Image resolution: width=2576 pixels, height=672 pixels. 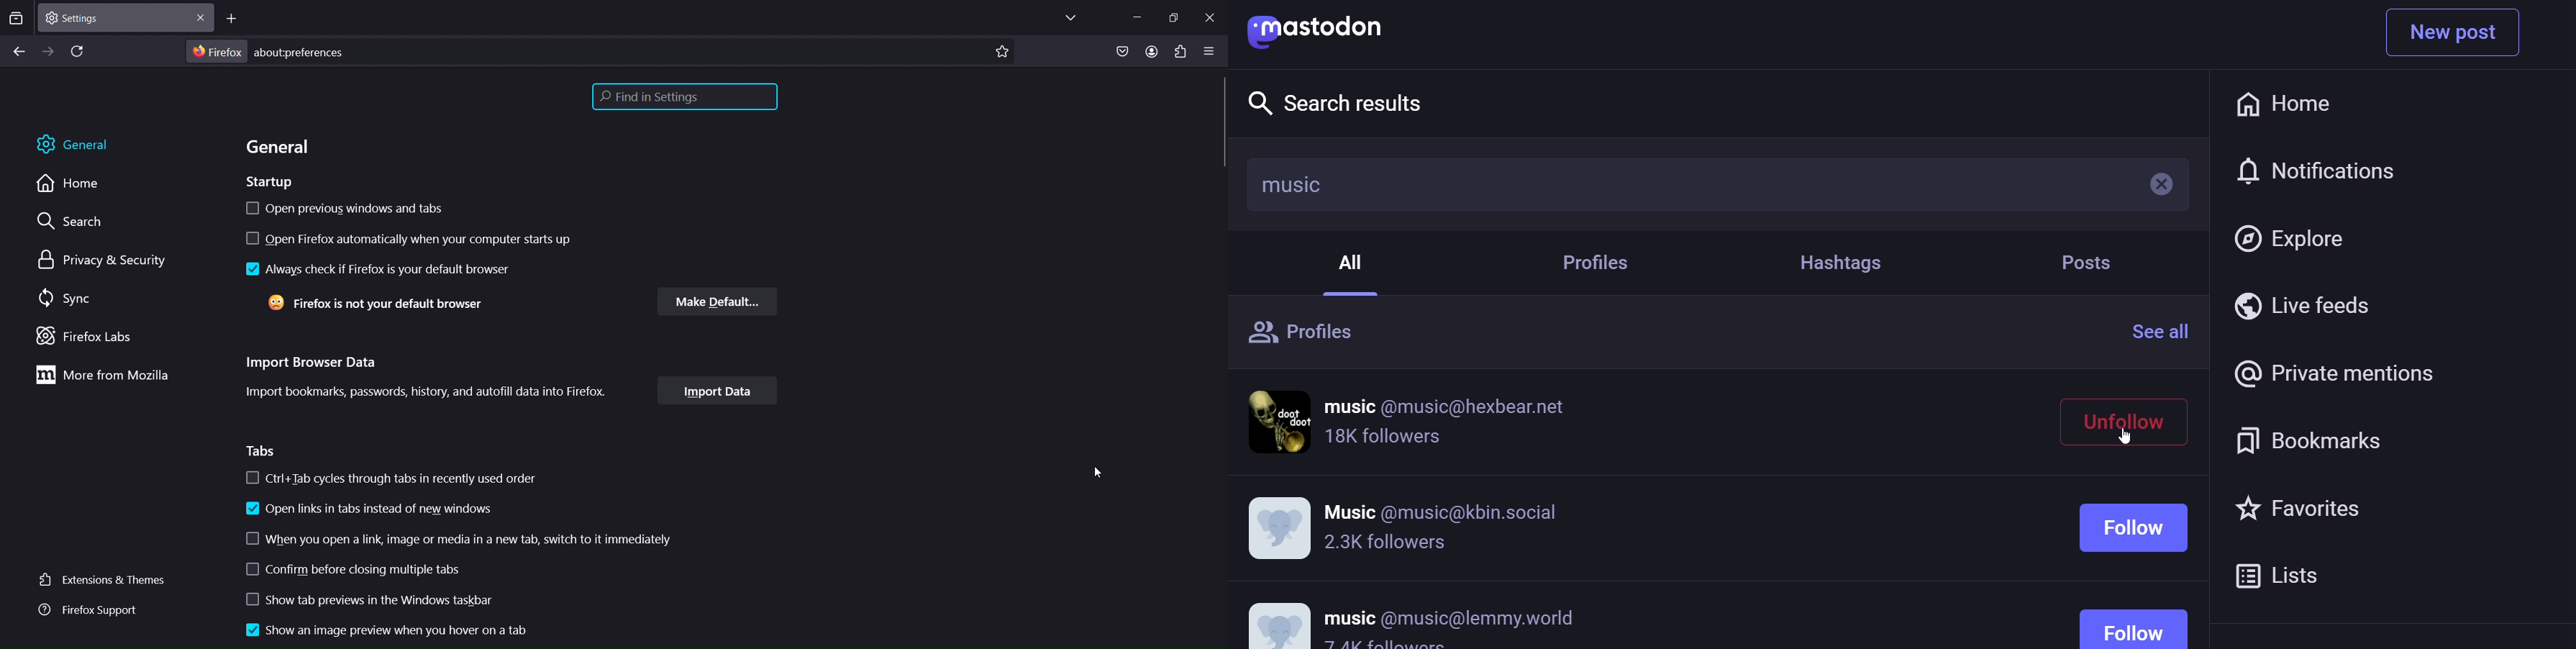 I want to click on open applicationmenu, so click(x=1210, y=49).